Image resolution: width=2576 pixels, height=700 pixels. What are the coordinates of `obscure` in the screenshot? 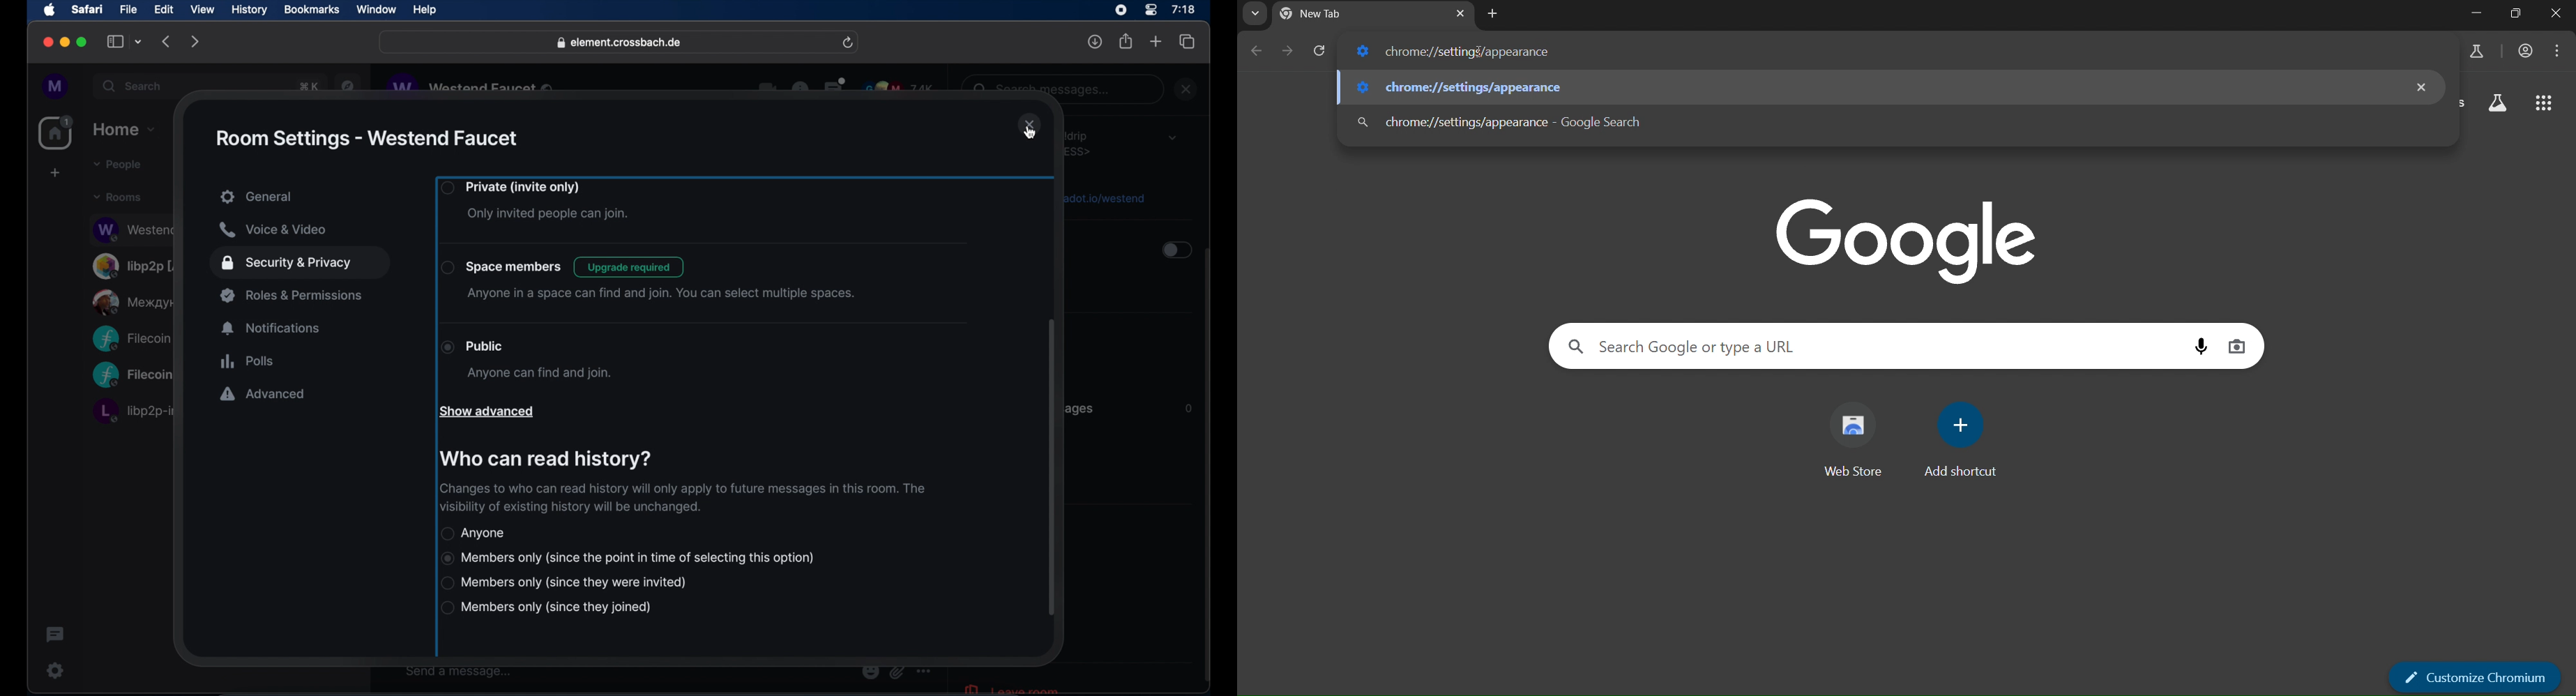 It's located at (1103, 197).